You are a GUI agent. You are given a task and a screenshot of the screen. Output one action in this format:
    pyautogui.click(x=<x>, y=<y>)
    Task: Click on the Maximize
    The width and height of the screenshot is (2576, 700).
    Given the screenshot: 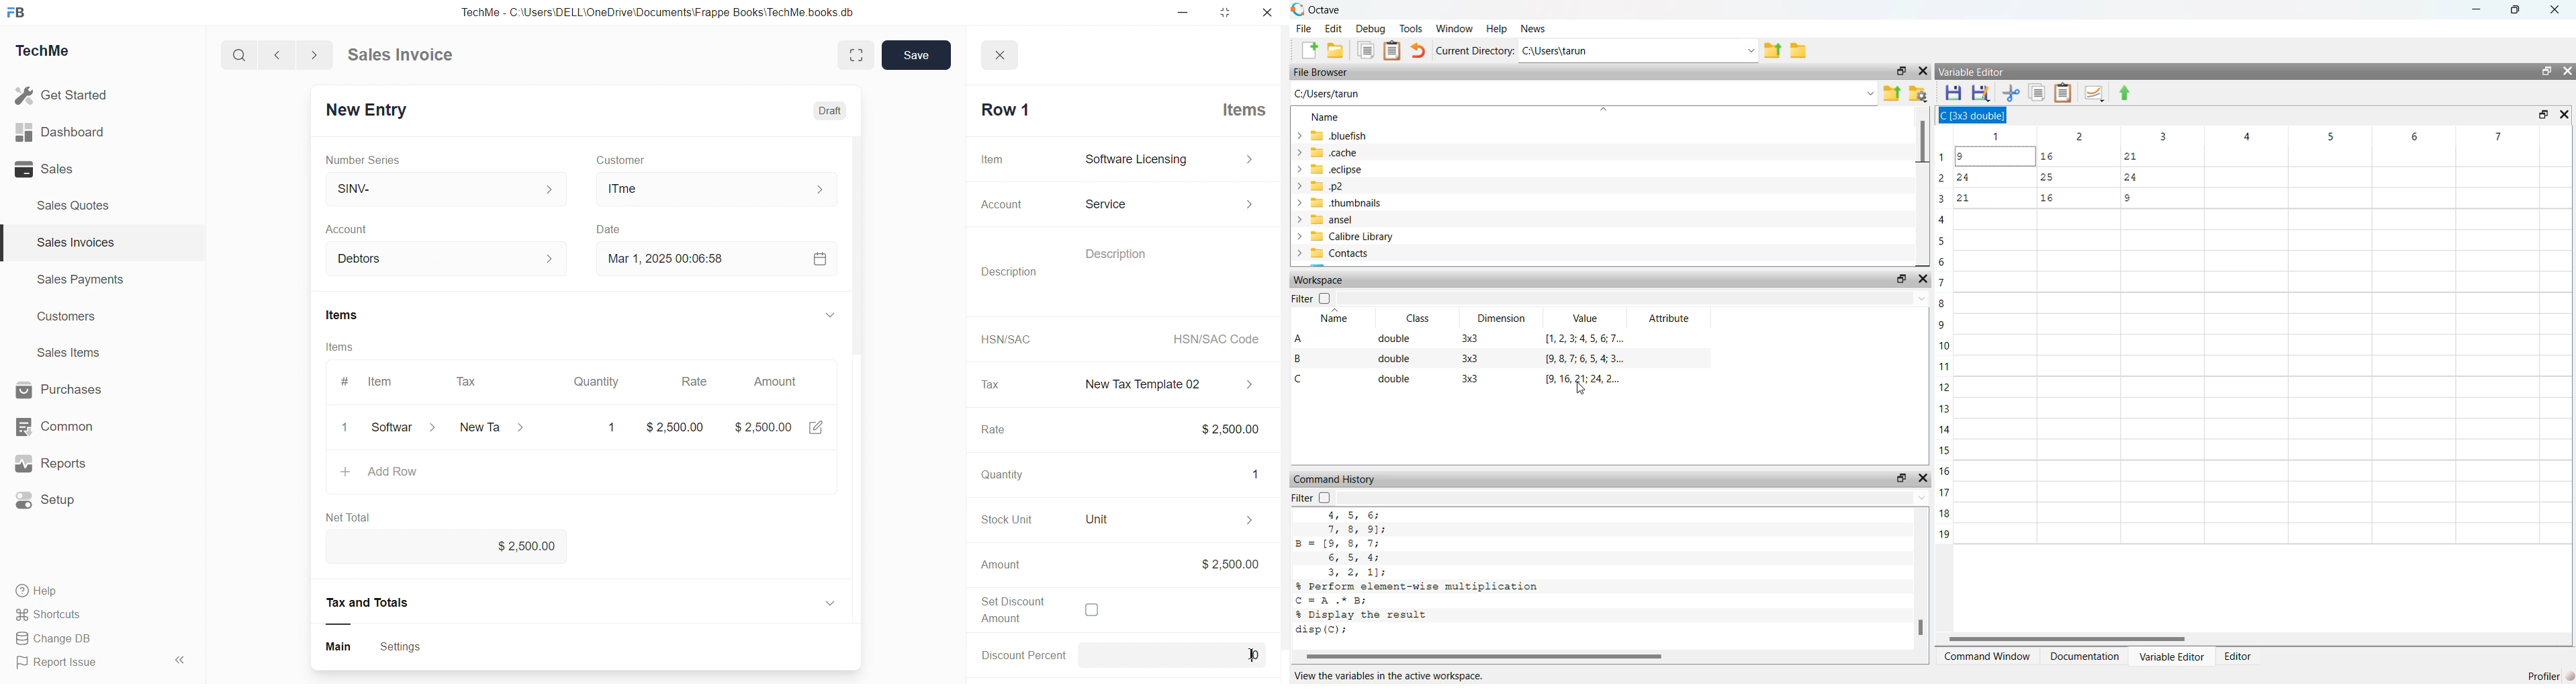 What is the action you would take?
    pyautogui.click(x=1227, y=15)
    